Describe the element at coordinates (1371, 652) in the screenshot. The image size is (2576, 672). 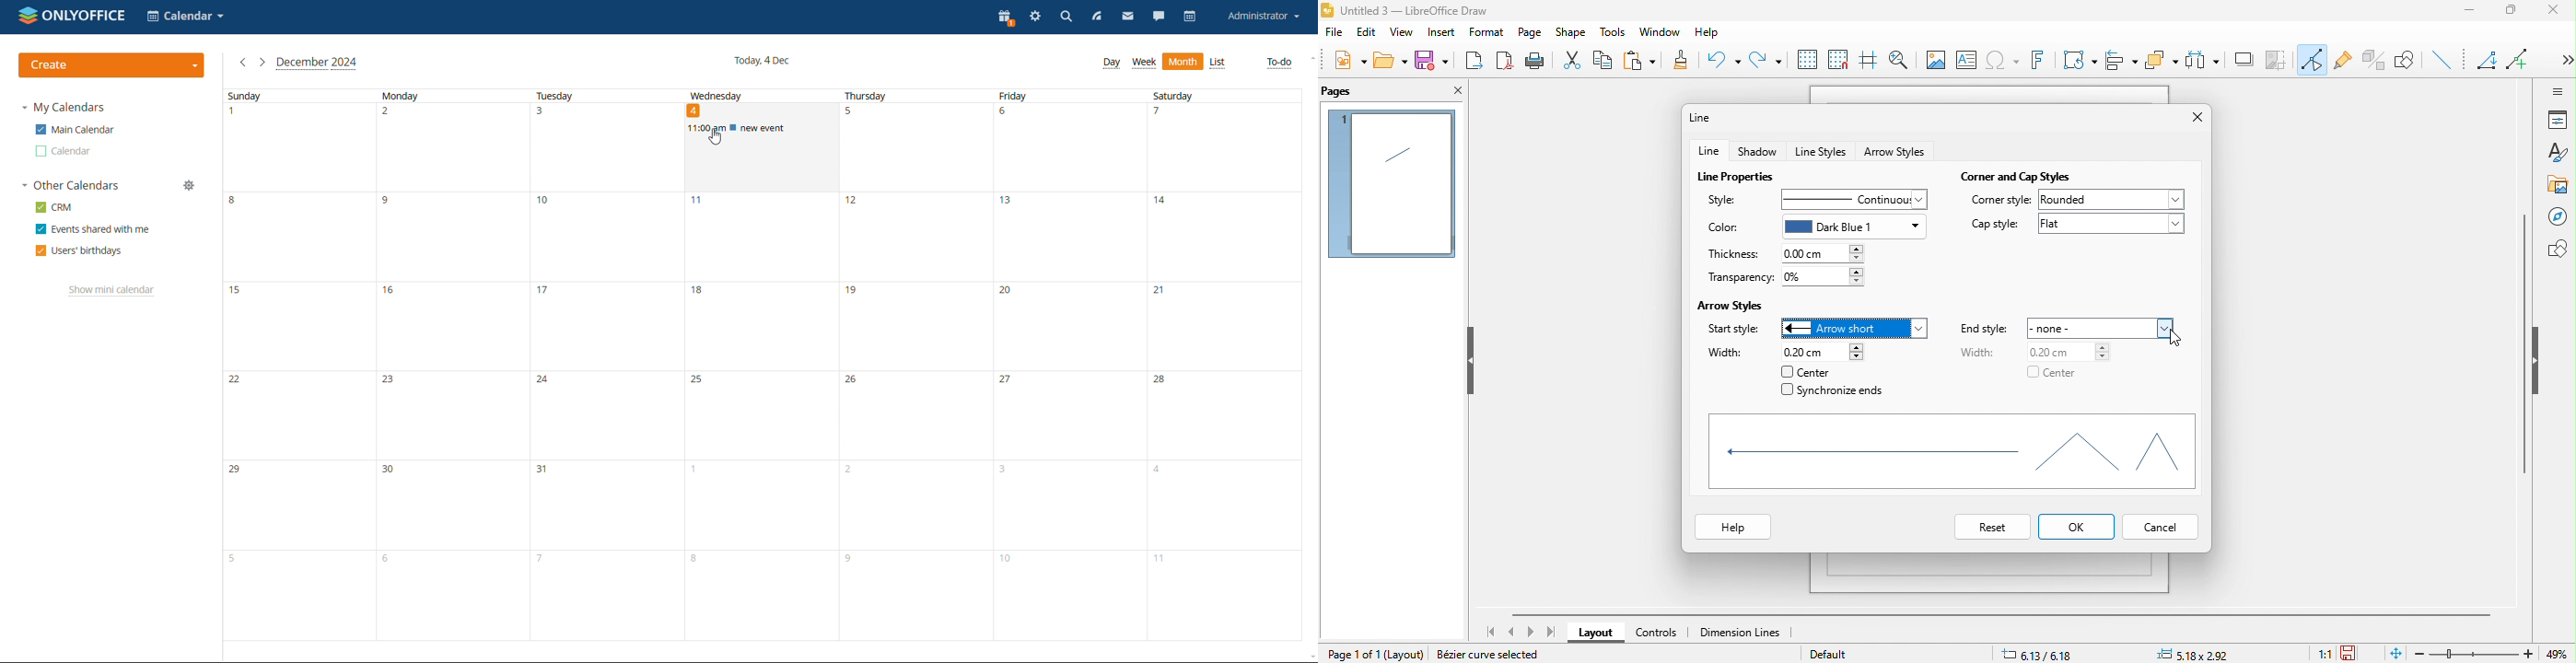
I see `page 1 of 1 (Layout)` at that location.